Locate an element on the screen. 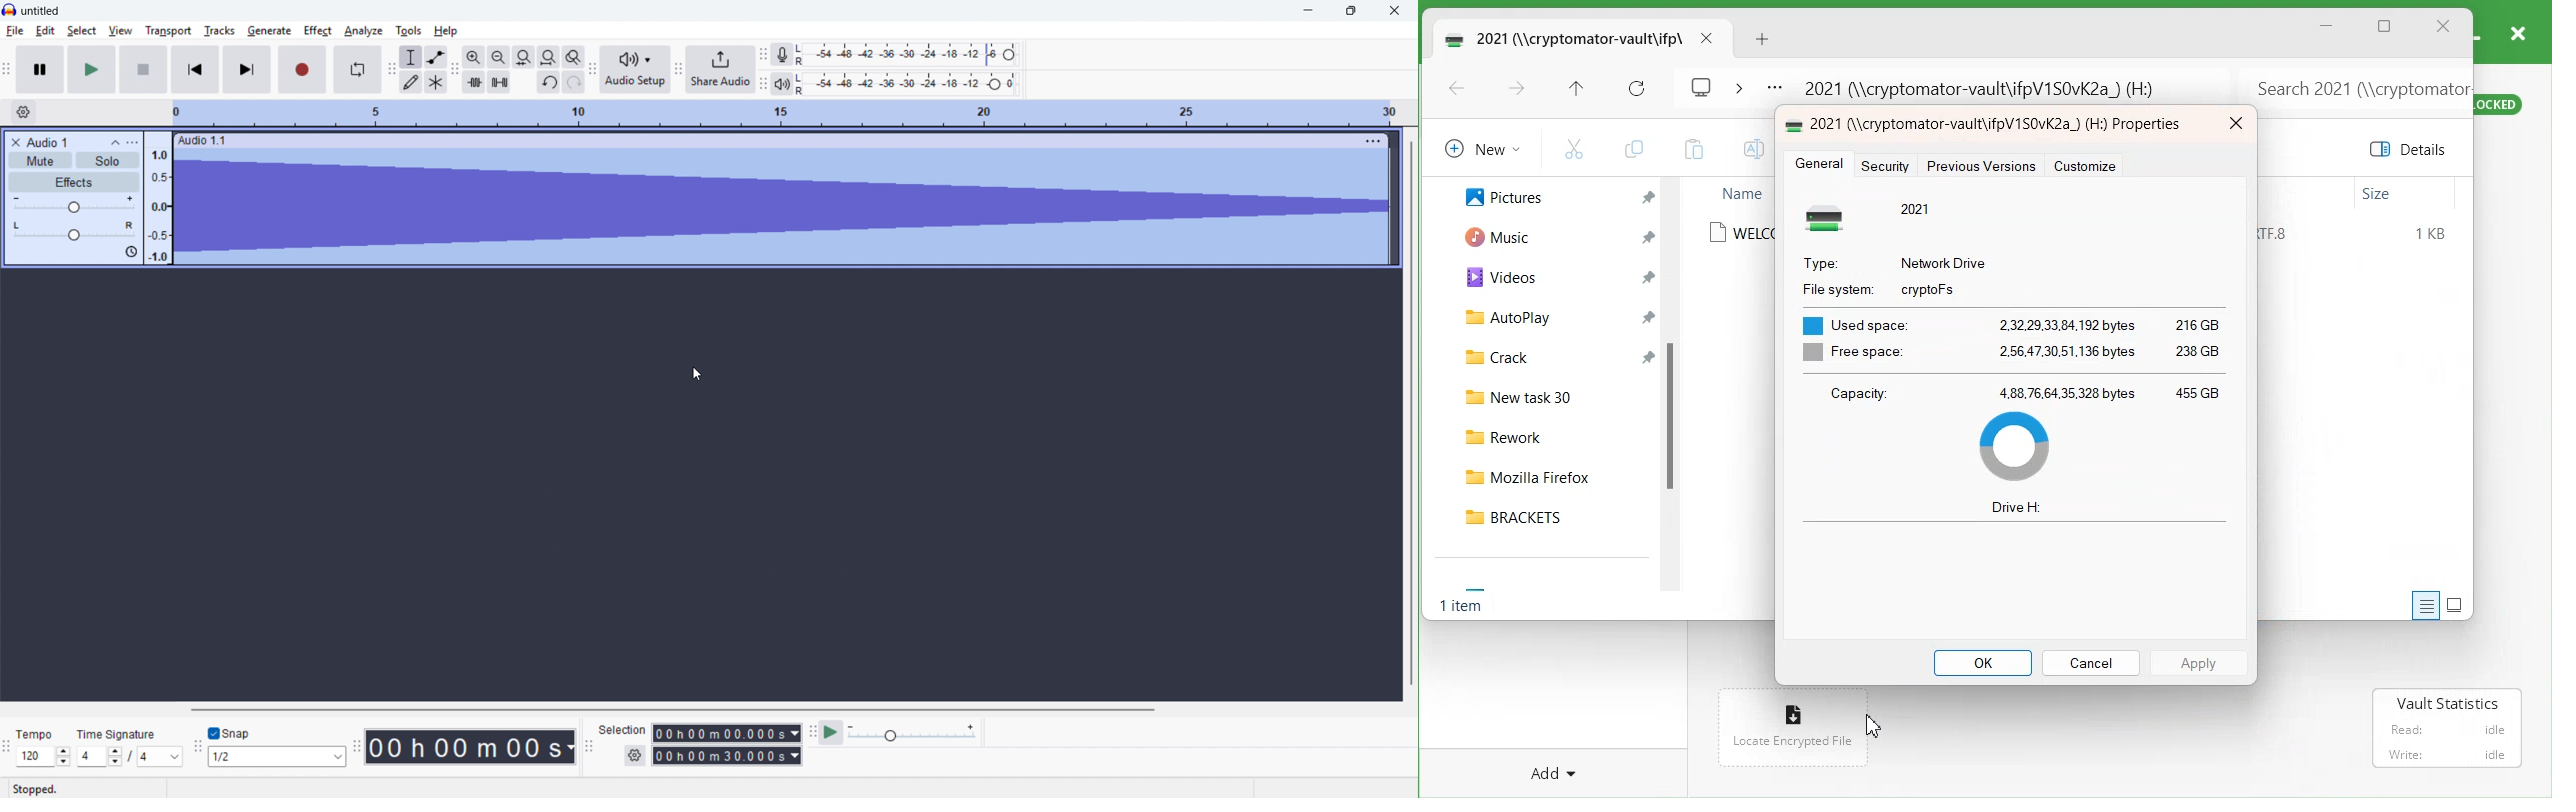 This screenshot has height=812, width=2576. Set time signature  is located at coordinates (132, 757).